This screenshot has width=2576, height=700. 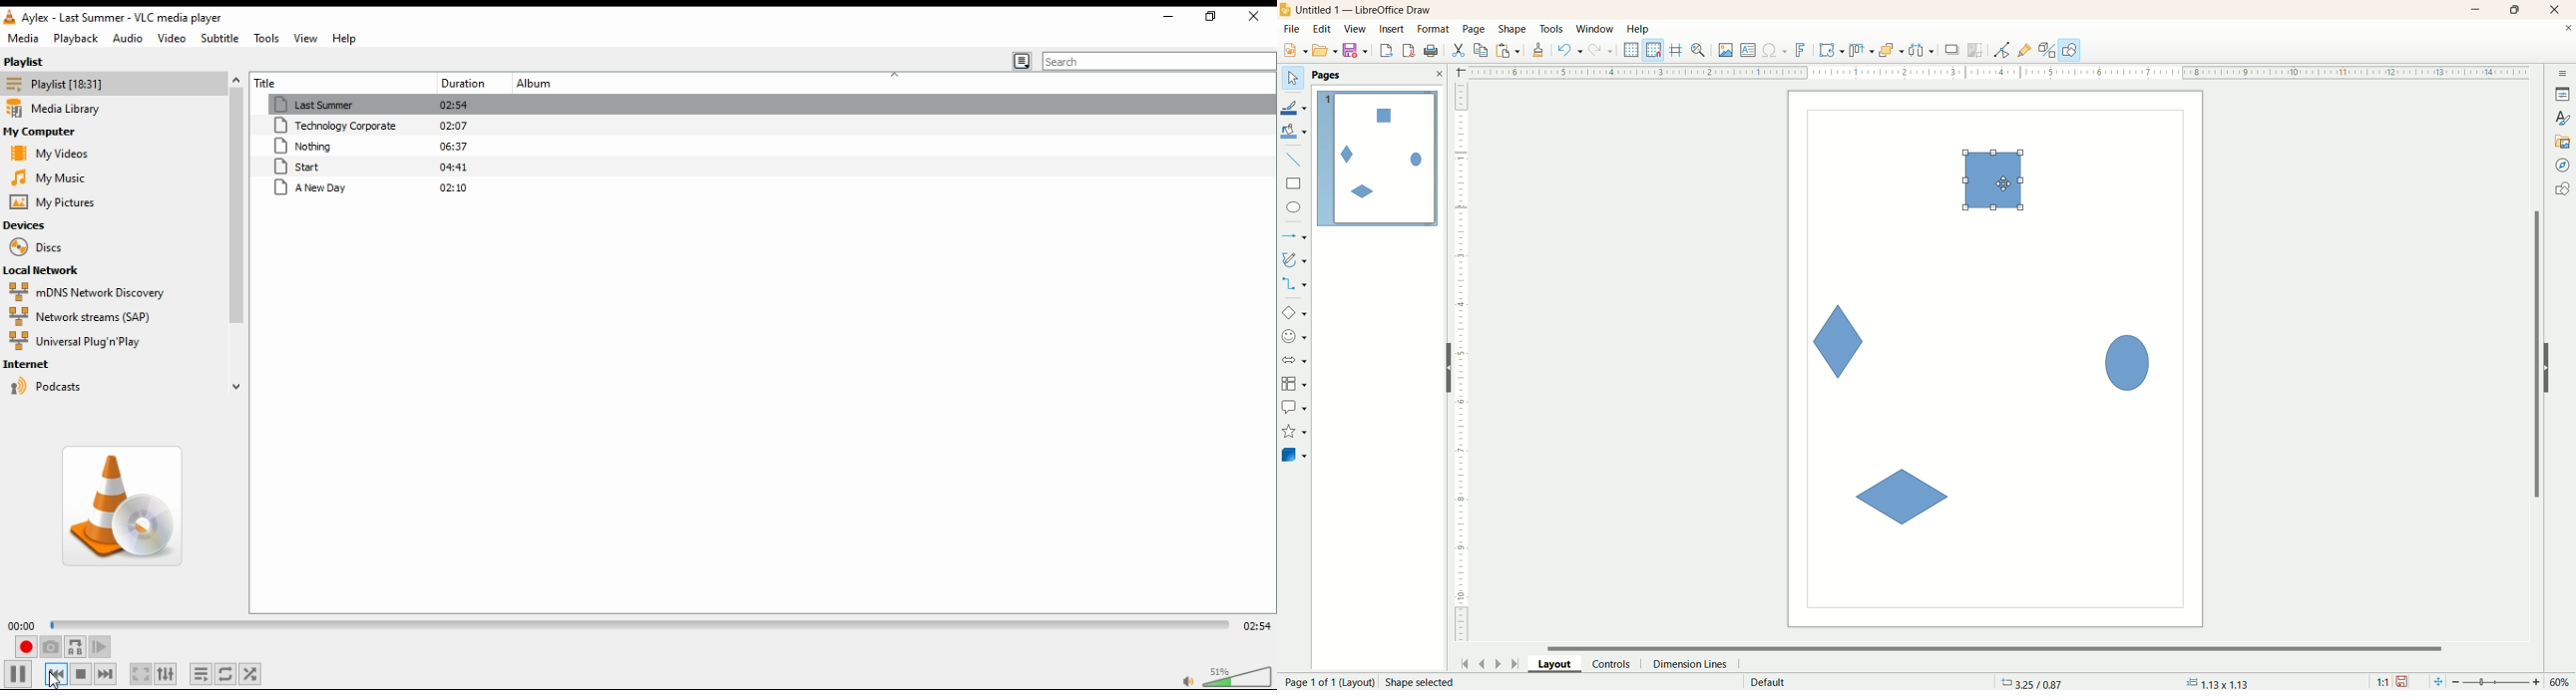 What do you see at coordinates (1325, 50) in the screenshot?
I see `open` at bounding box center [1325, 50].